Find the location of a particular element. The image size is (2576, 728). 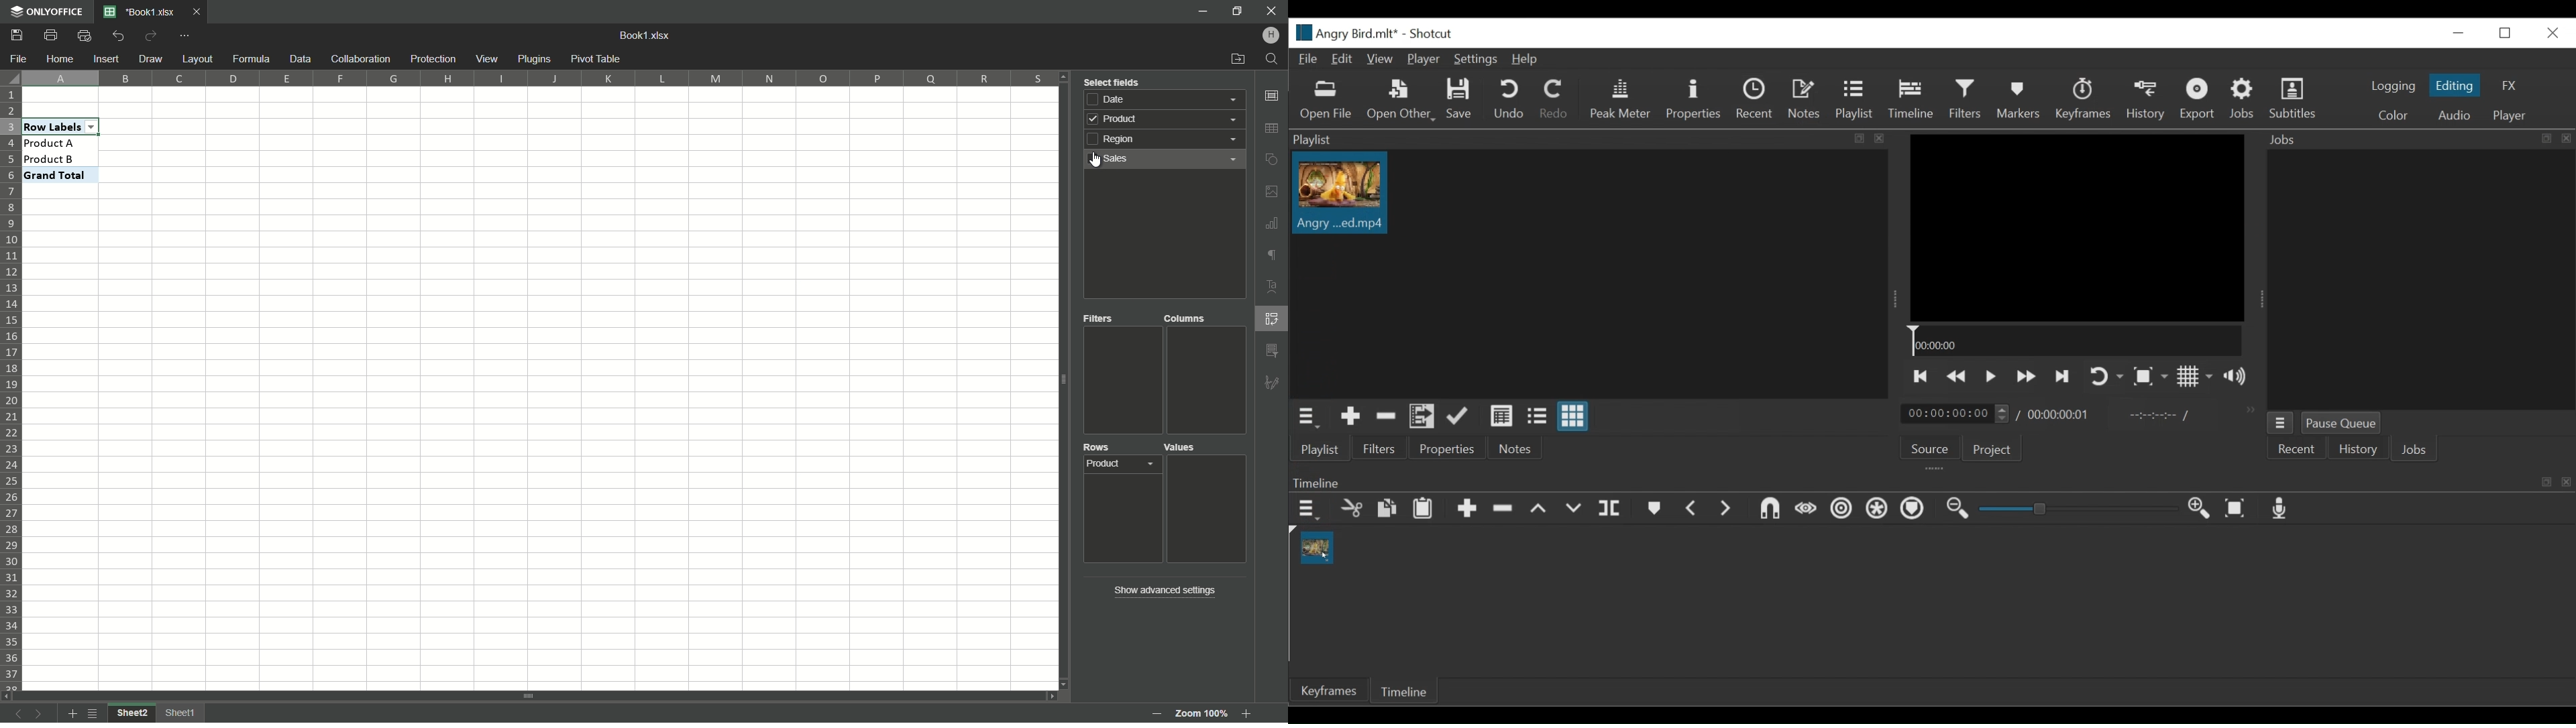

text art is located at coordinates (1273, 287).